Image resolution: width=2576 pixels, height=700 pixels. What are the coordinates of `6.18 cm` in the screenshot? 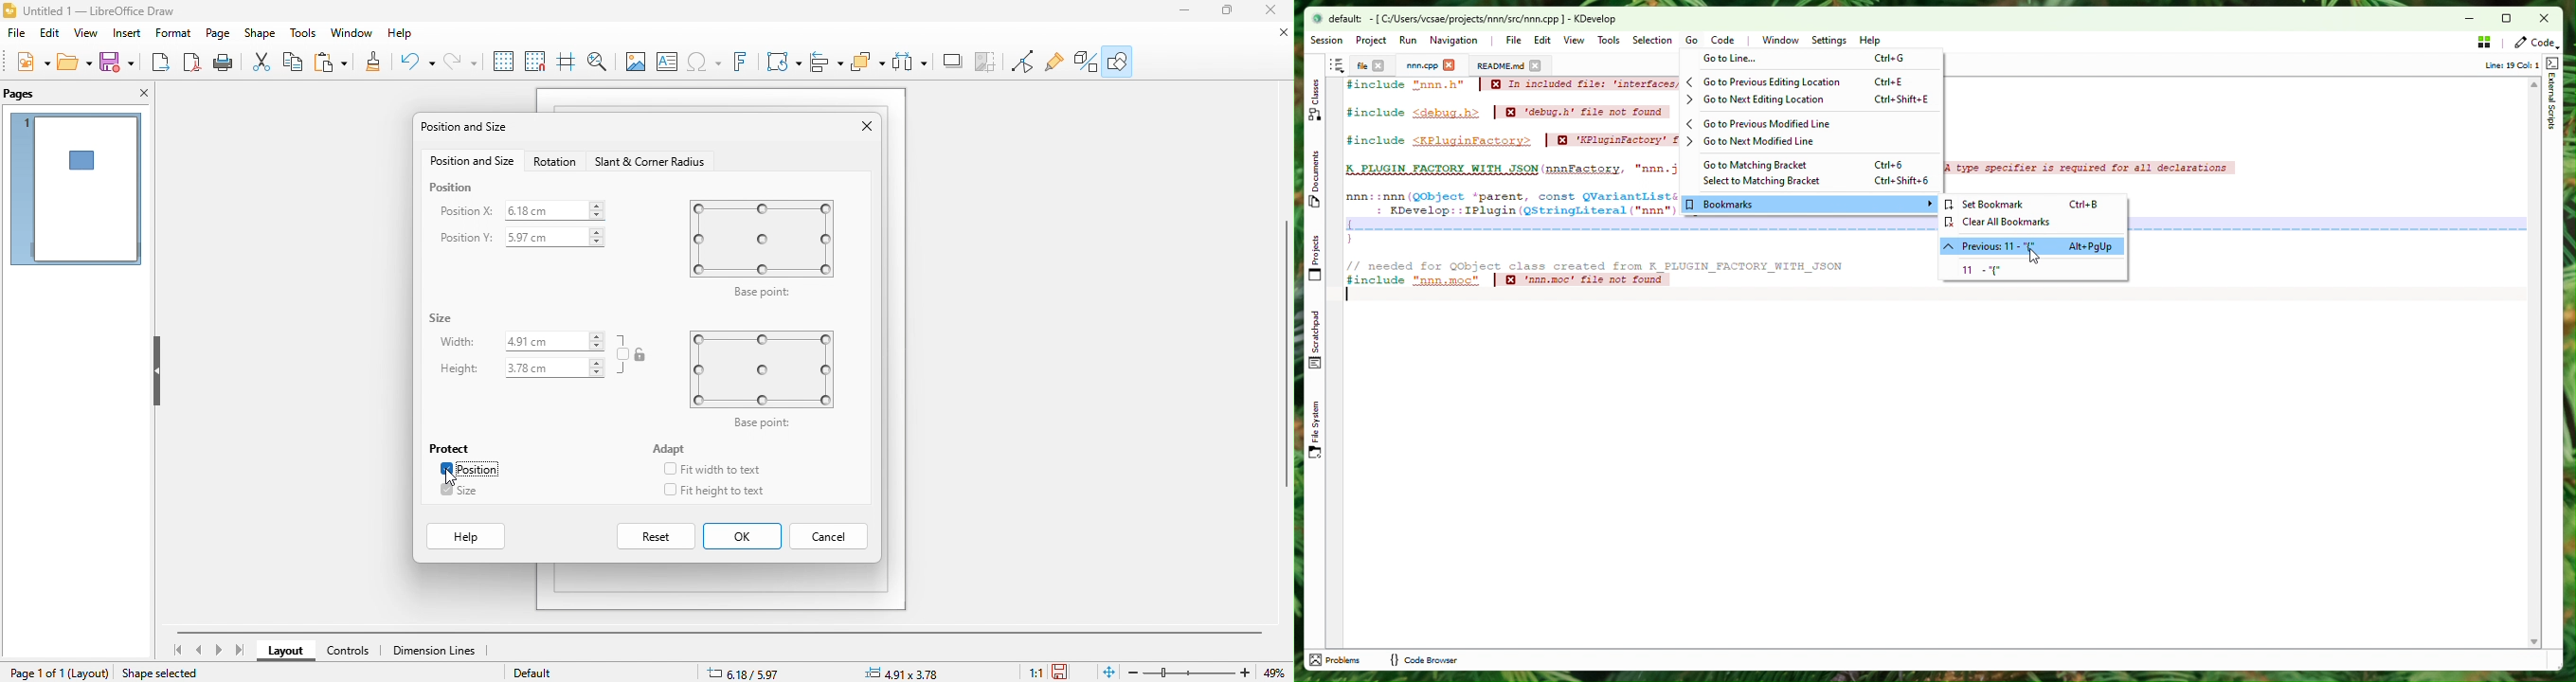 It's located at (553, 209).